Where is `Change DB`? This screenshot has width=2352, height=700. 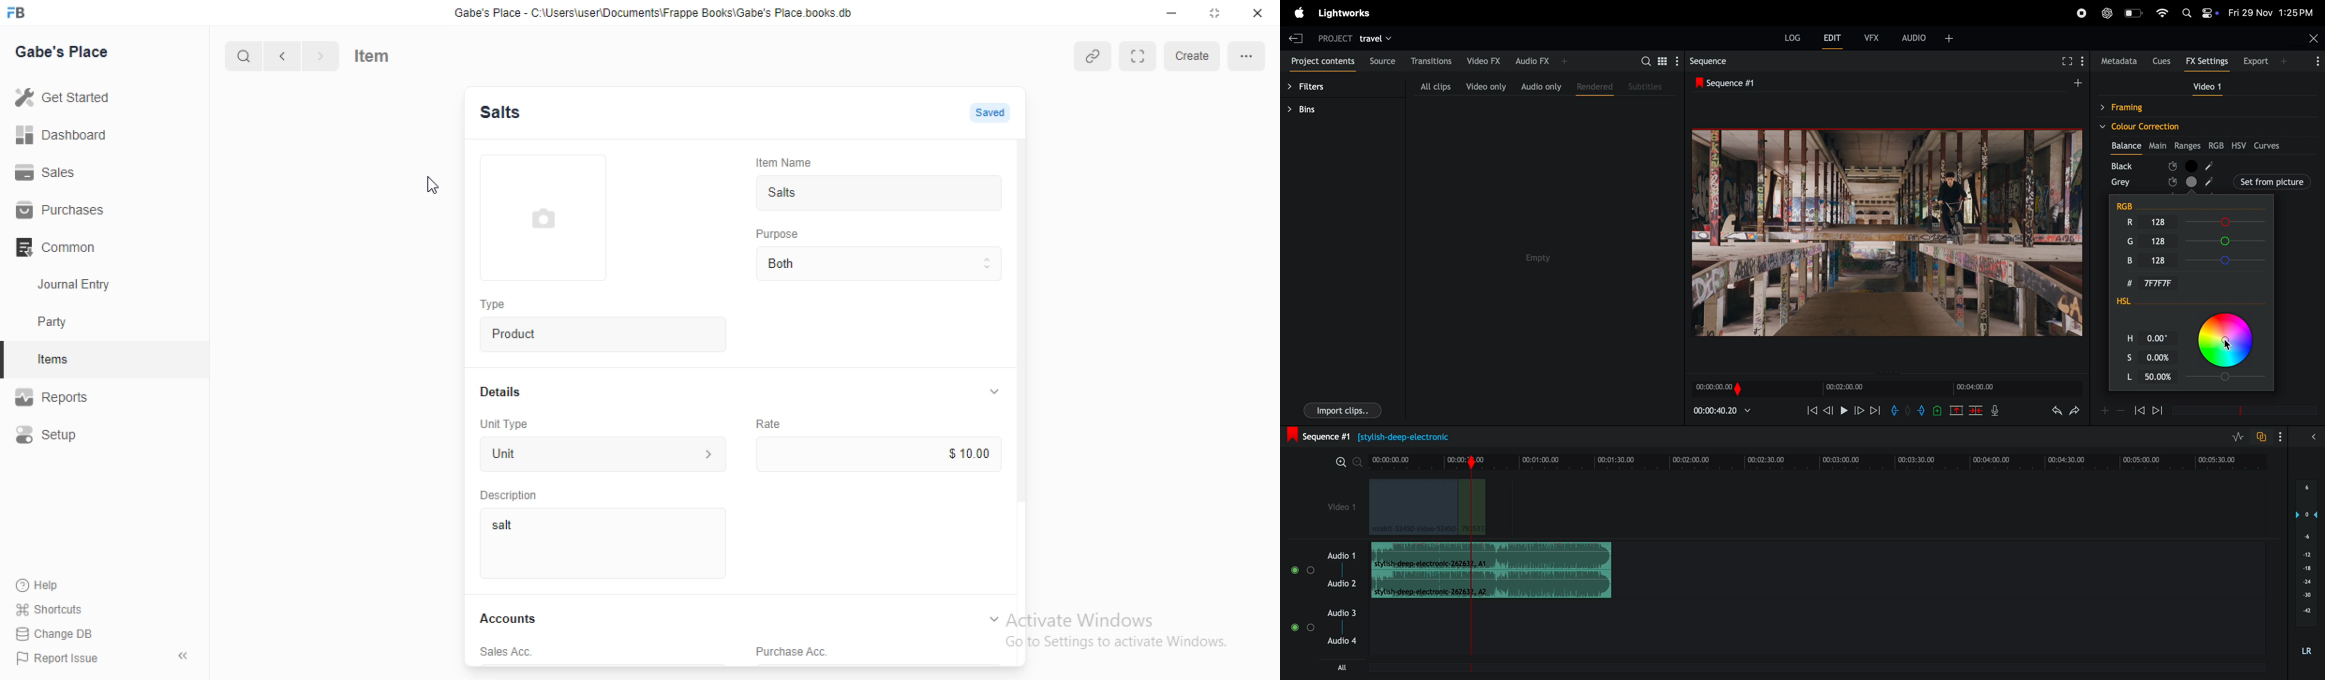 Change DB is located at coordinates (60, 631).